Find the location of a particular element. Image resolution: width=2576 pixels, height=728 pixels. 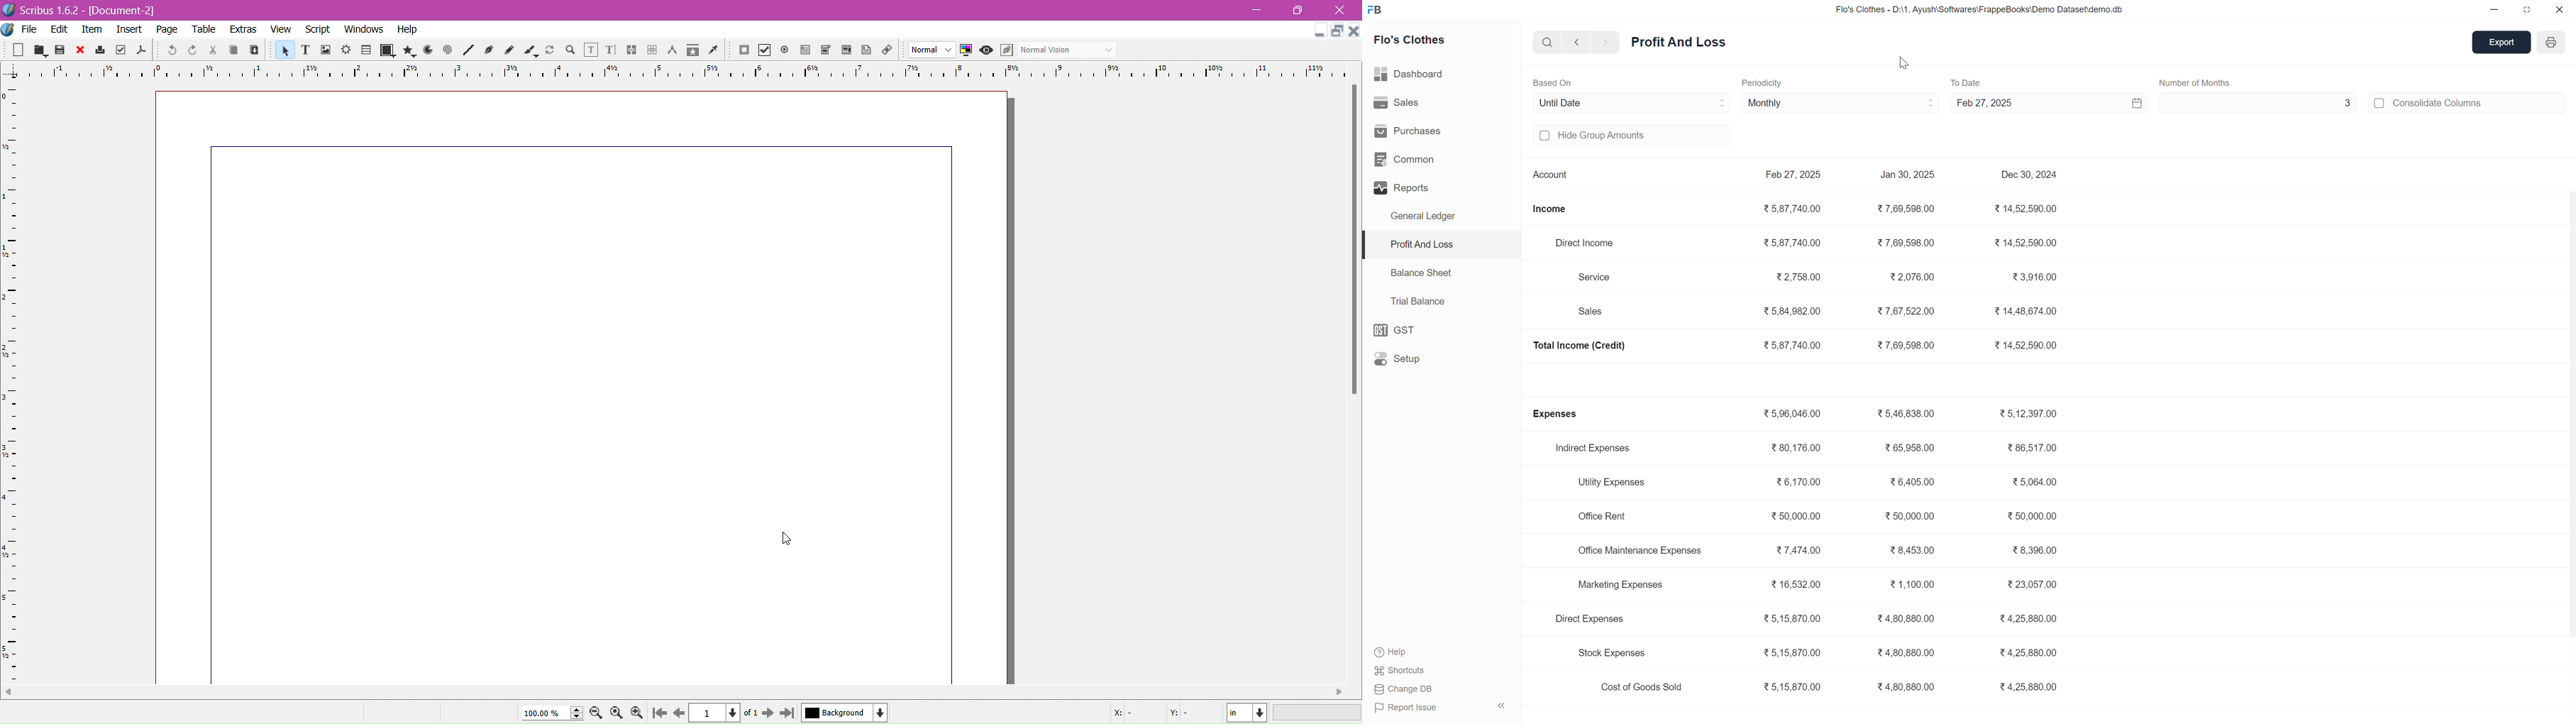

Shortcuts is located at coordinates (1405, 669).